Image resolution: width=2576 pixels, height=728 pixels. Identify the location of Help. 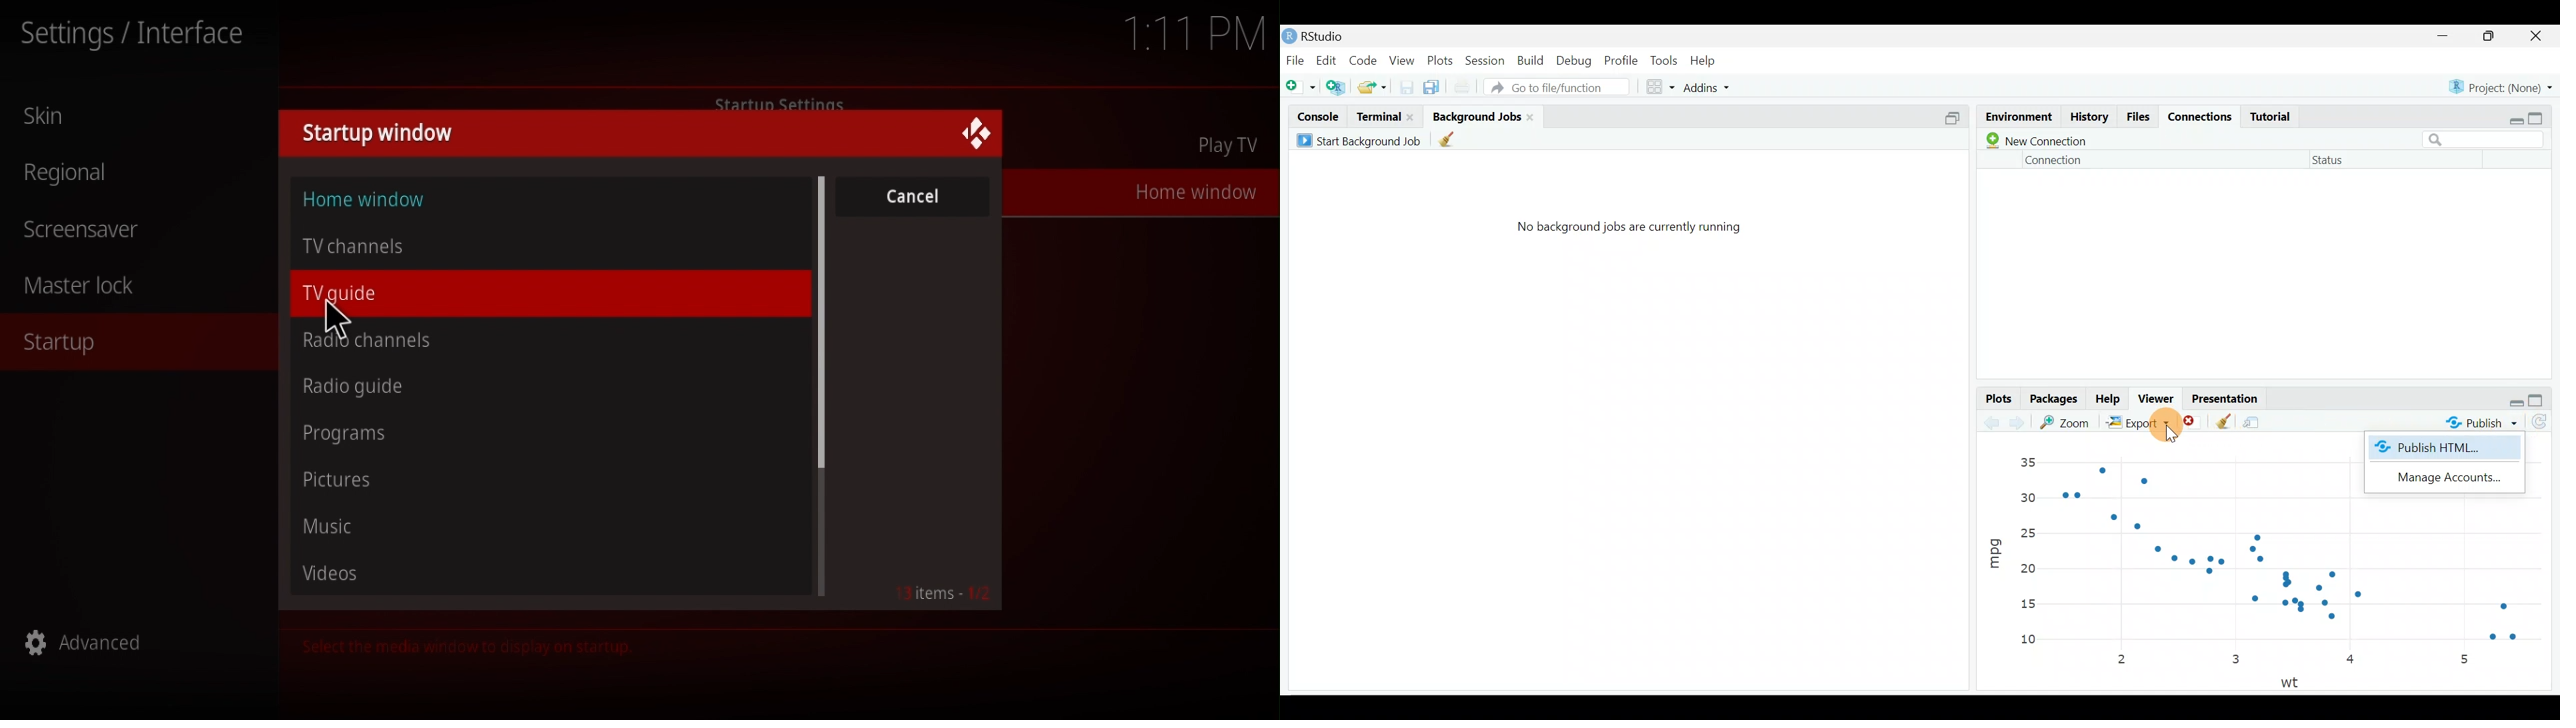
(1709, 59).